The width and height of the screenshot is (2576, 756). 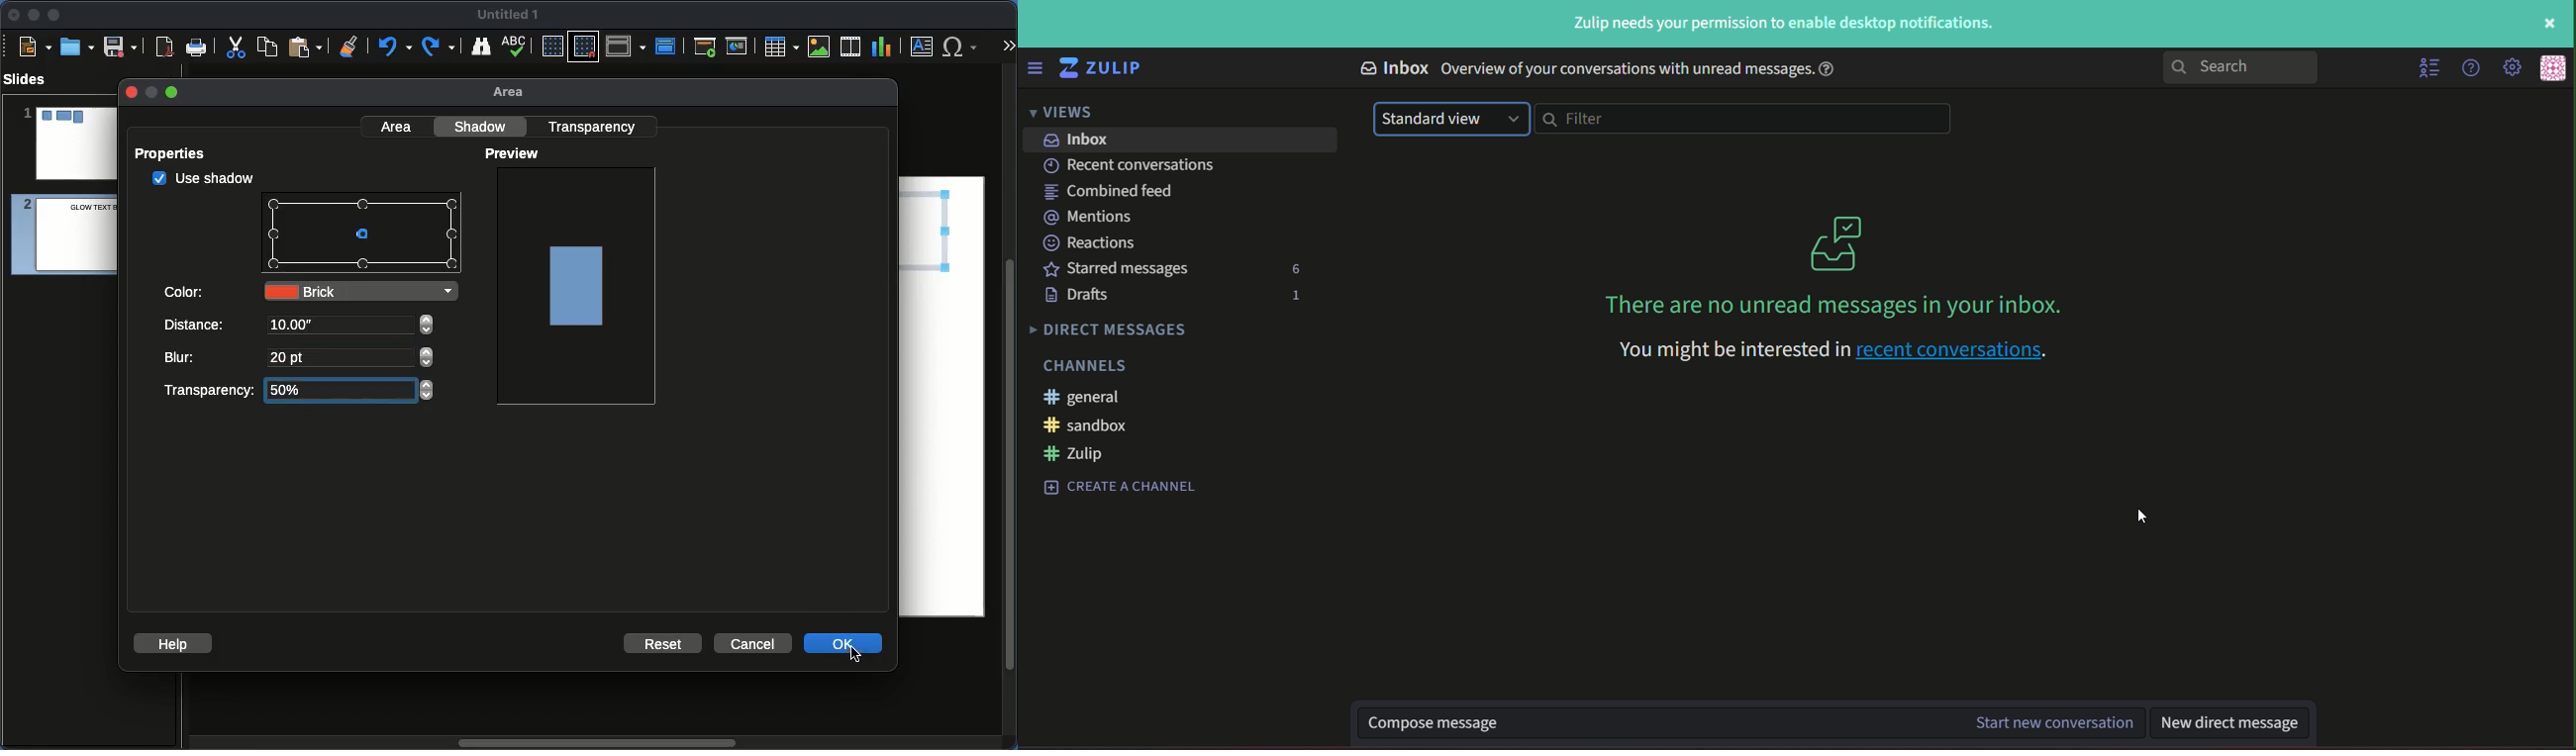 What do you see at coordinates (629, 45) in the screenshot?
I see `Display views` at bounding box center [629, 45].